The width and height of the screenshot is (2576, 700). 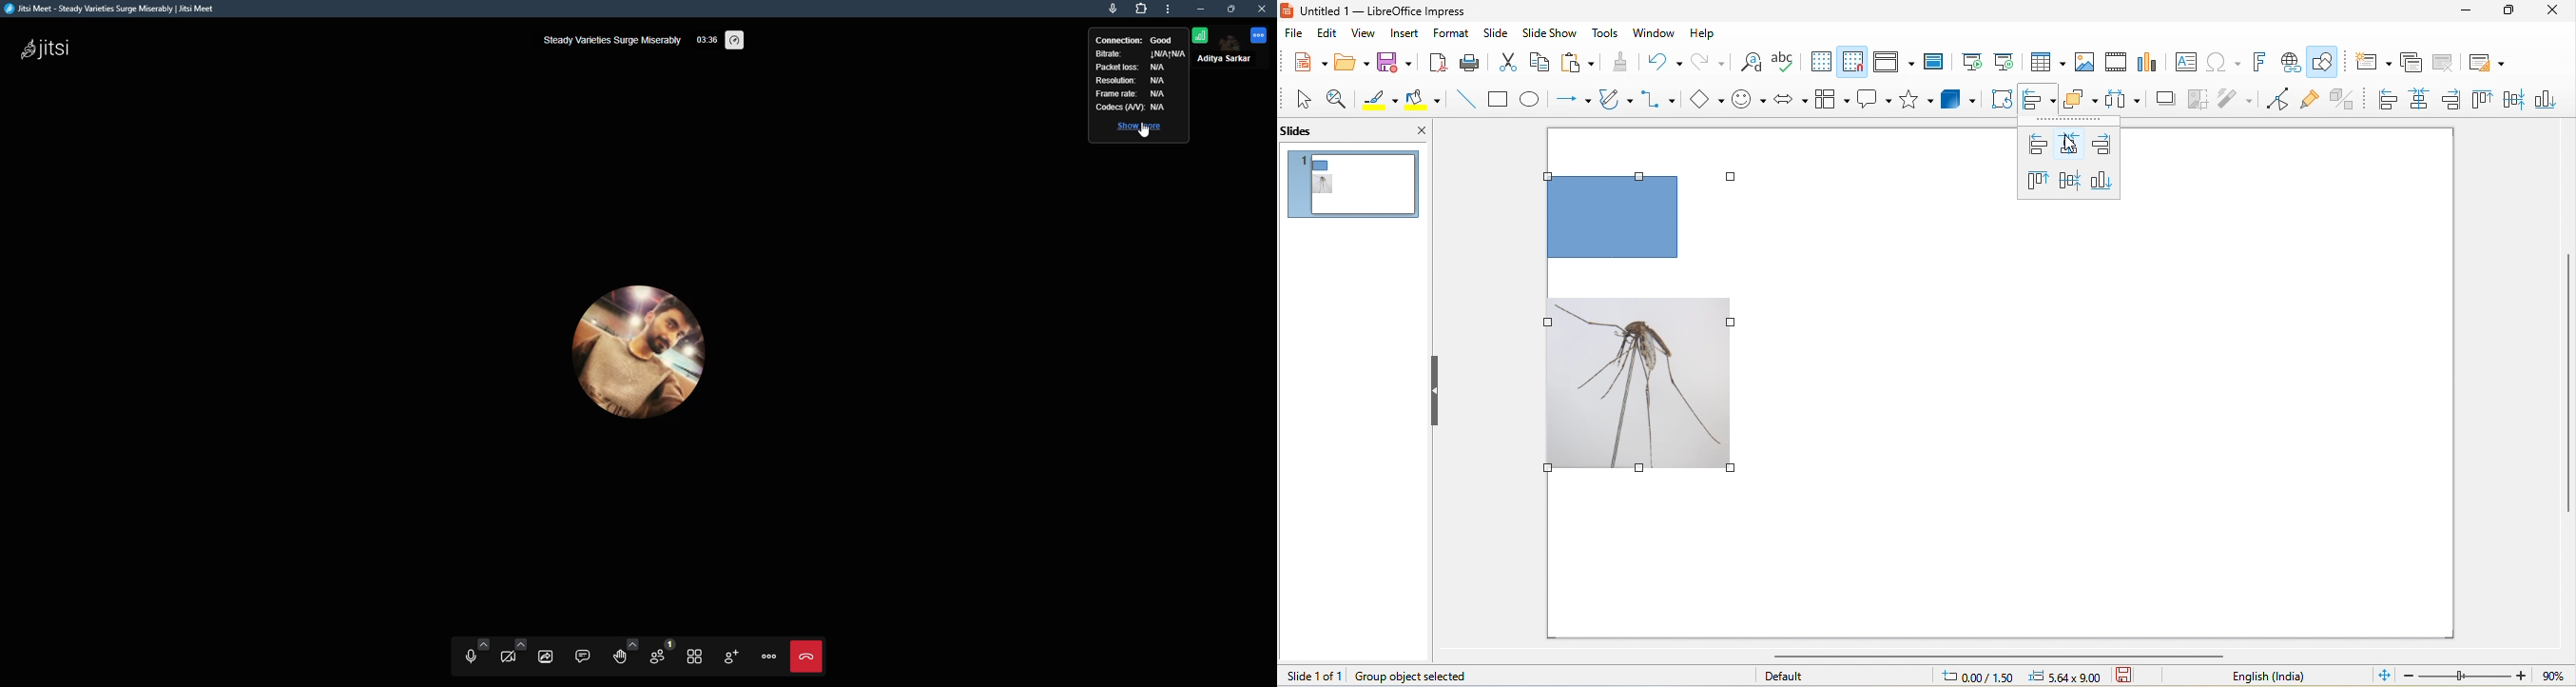 I want to click on default, so click(x=1818, y=677).